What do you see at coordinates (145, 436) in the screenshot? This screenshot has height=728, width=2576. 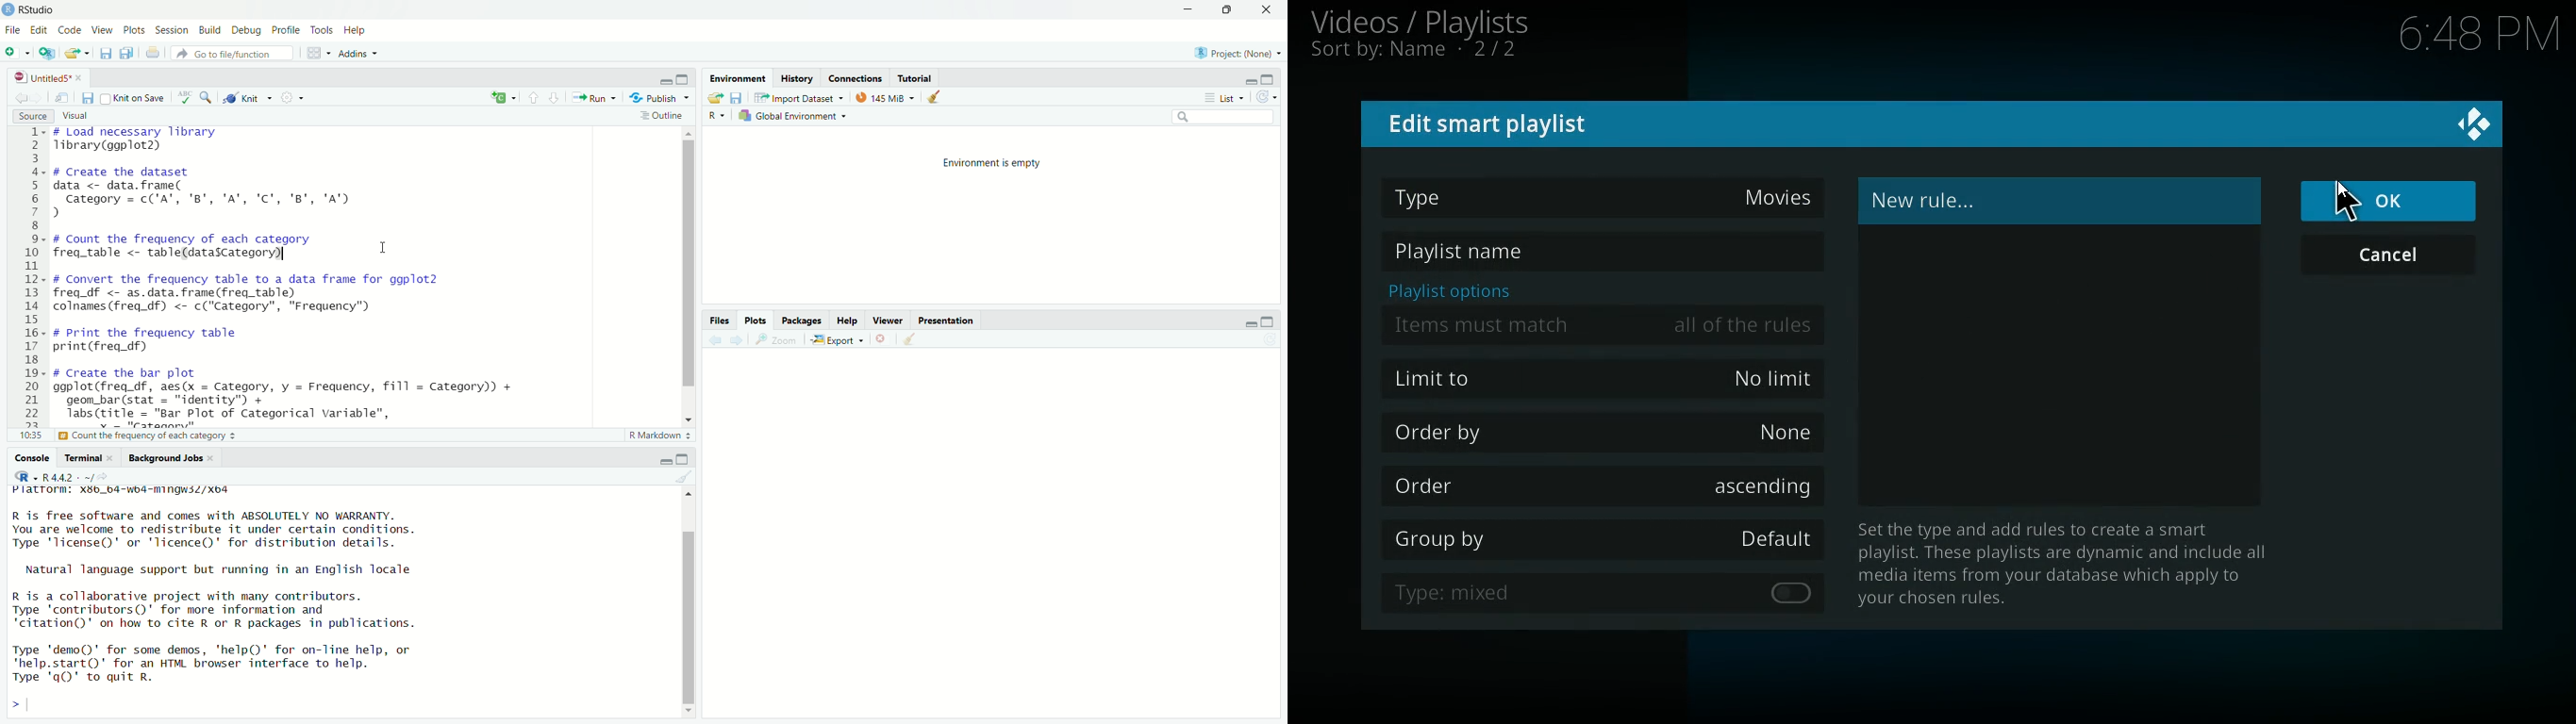 I see `Create the bar plot` at bounding box center [145, 436].